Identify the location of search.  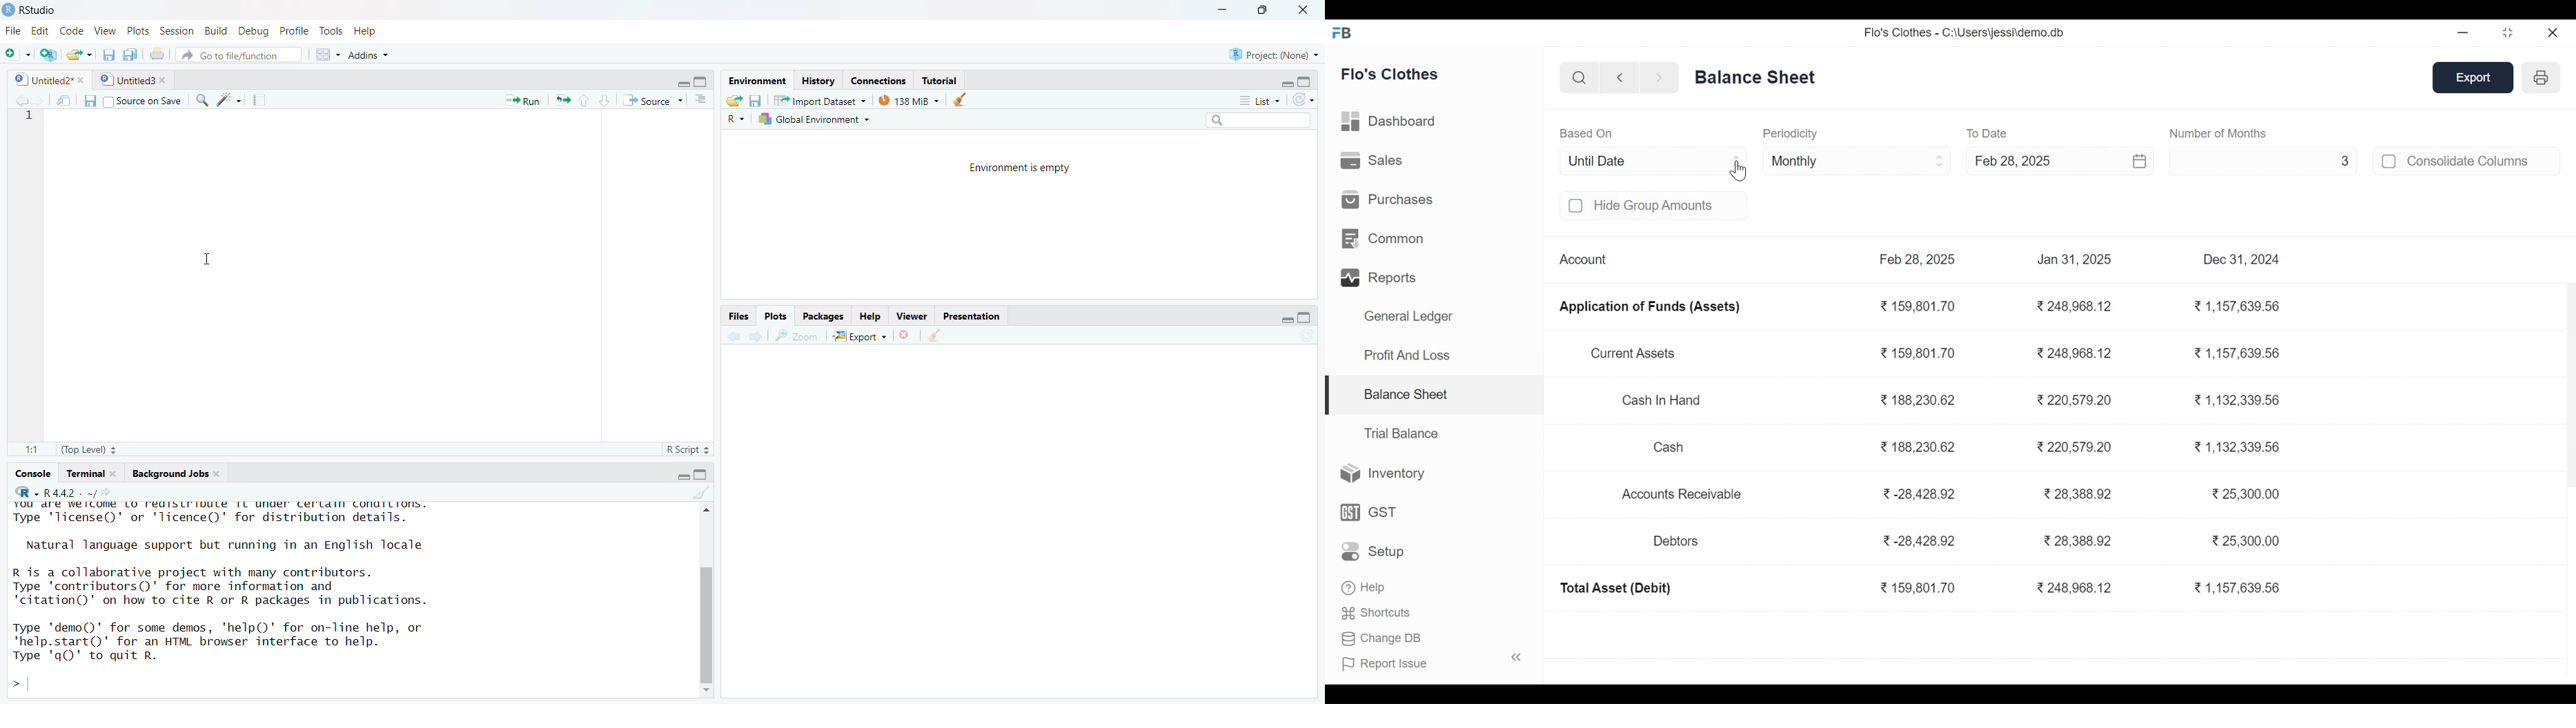
(1256, 121).